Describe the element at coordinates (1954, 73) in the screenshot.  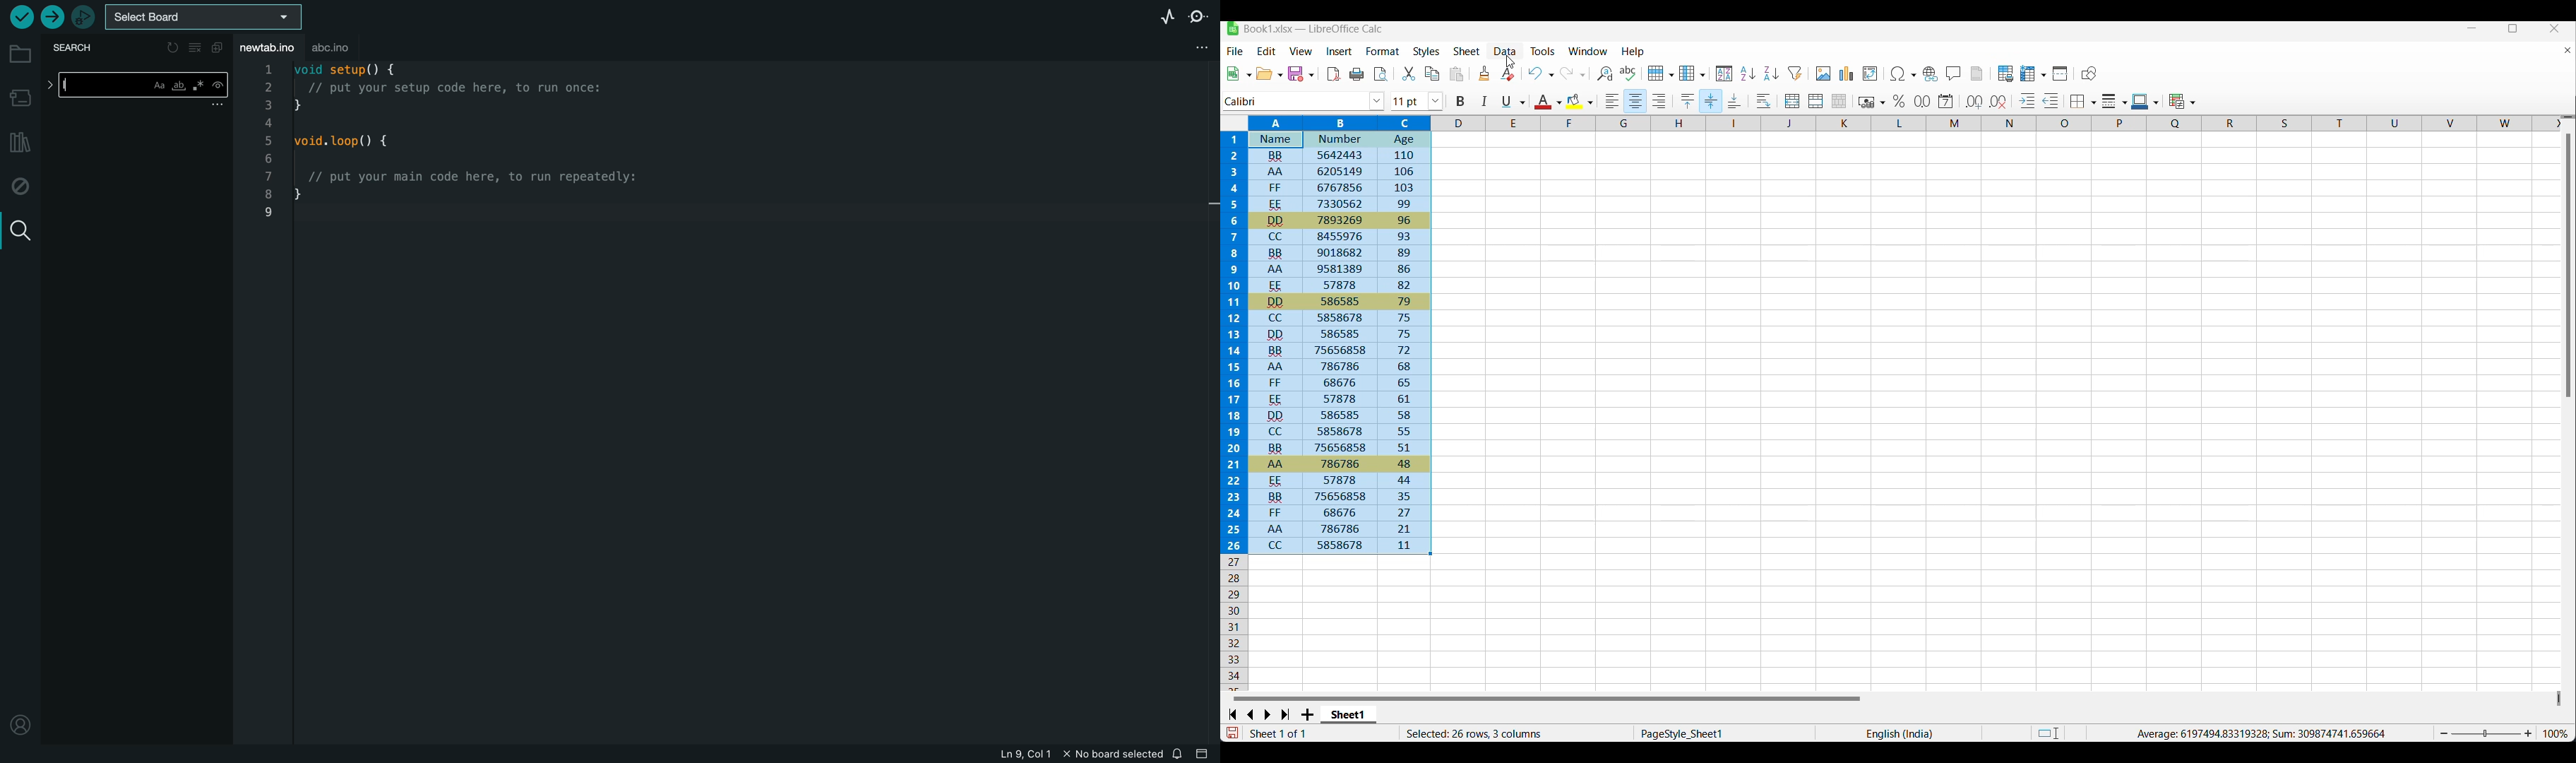
I see `Insert comment` at that location.